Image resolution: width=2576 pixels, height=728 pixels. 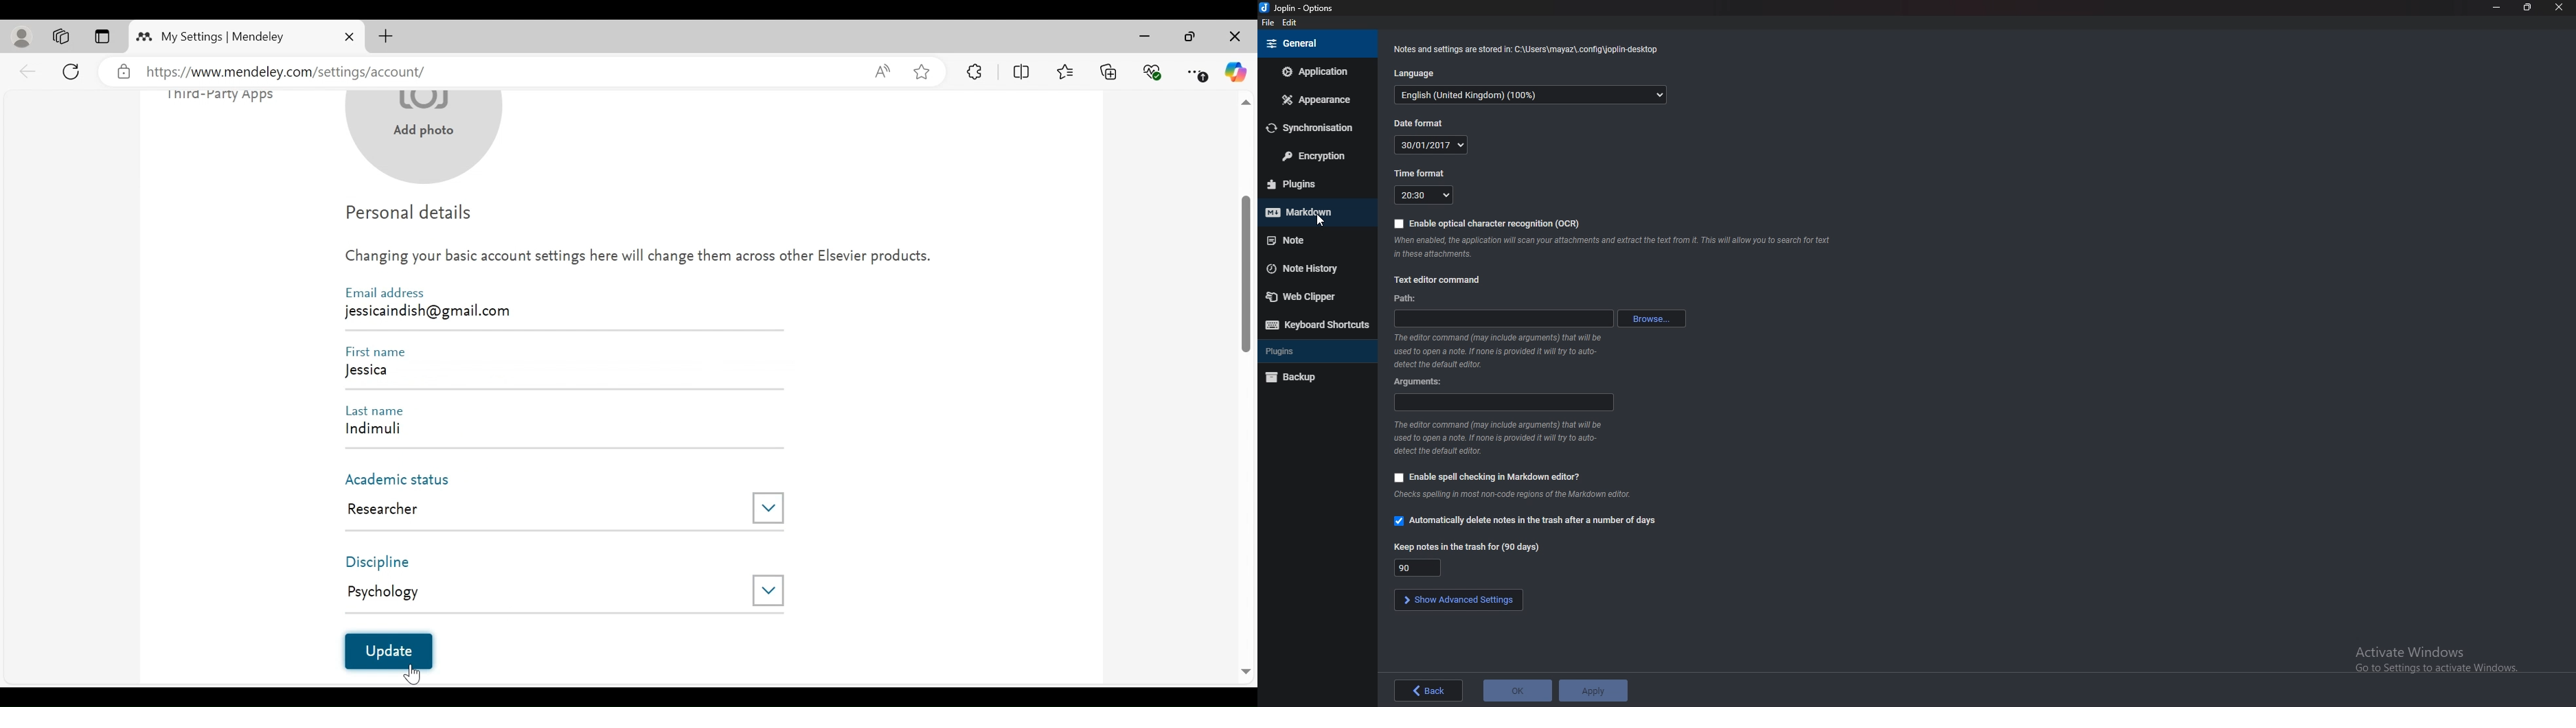 What do you see at coordinates (1610, 247) in the screenshot?
I see `Info` at bounding box center [1610, 247].